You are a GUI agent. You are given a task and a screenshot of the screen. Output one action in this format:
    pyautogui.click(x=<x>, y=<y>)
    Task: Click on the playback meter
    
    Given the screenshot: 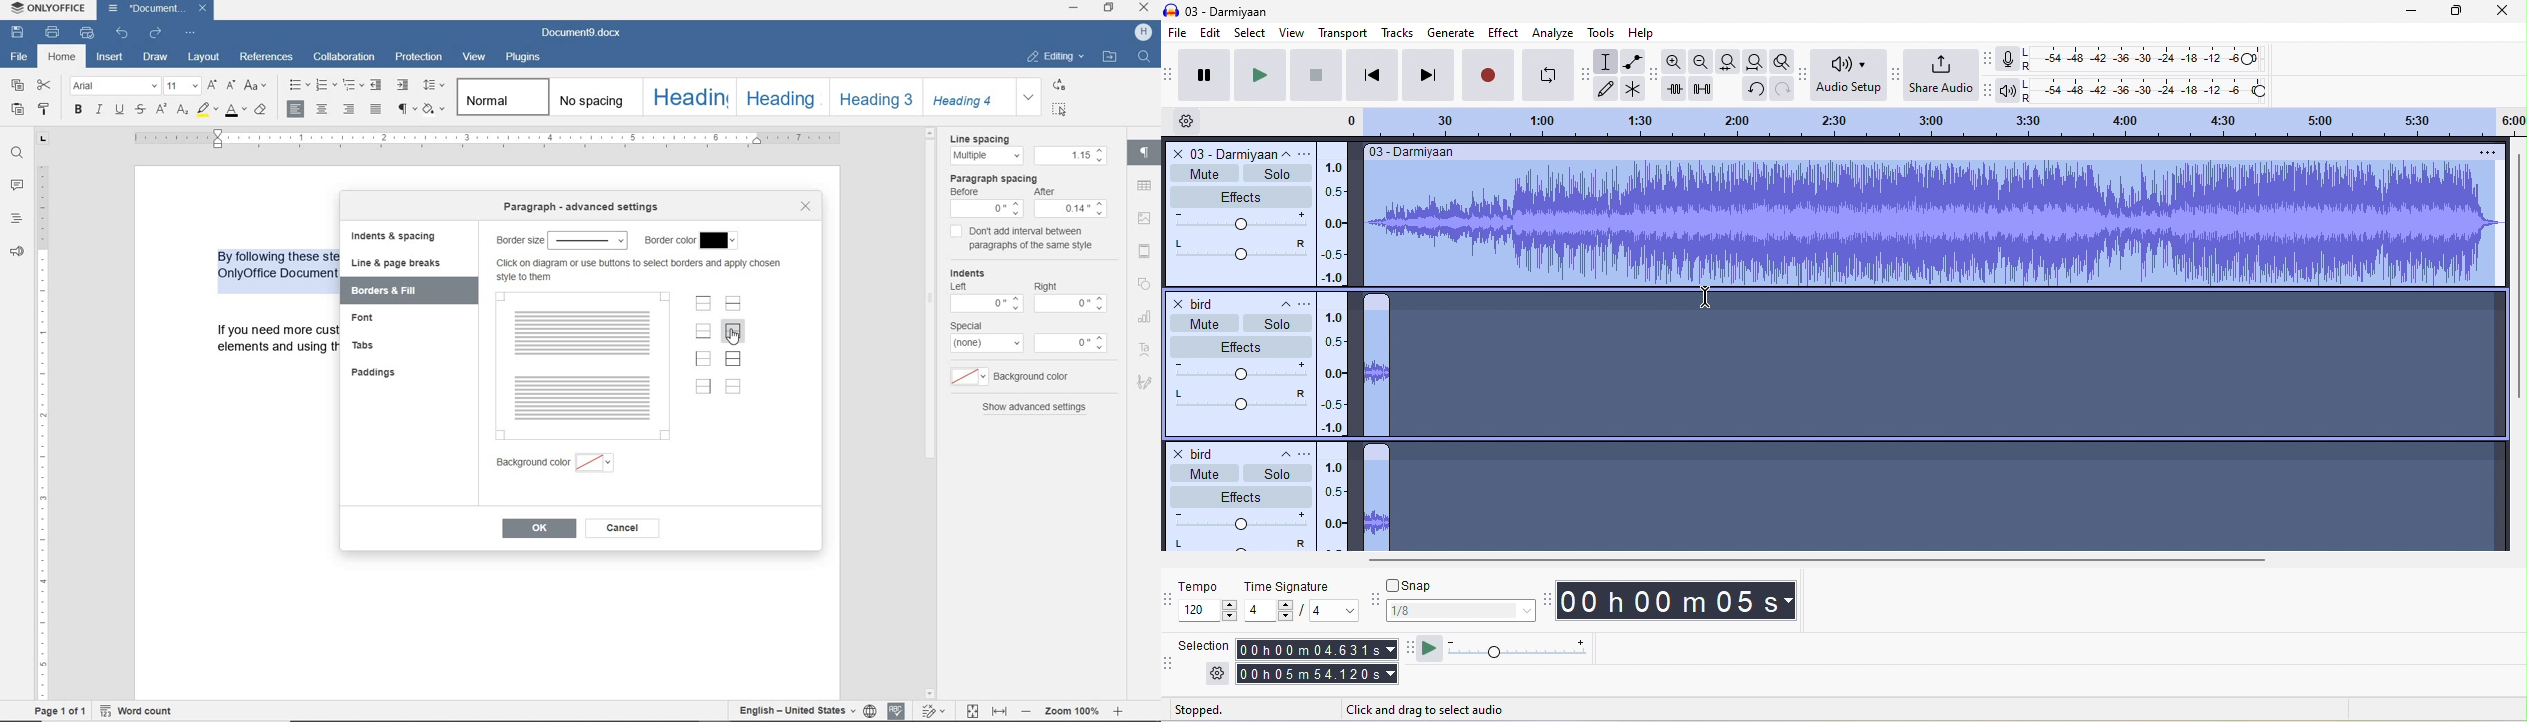 What is the action you would take?
    pyautogui.click(x=2012, y=90)
    